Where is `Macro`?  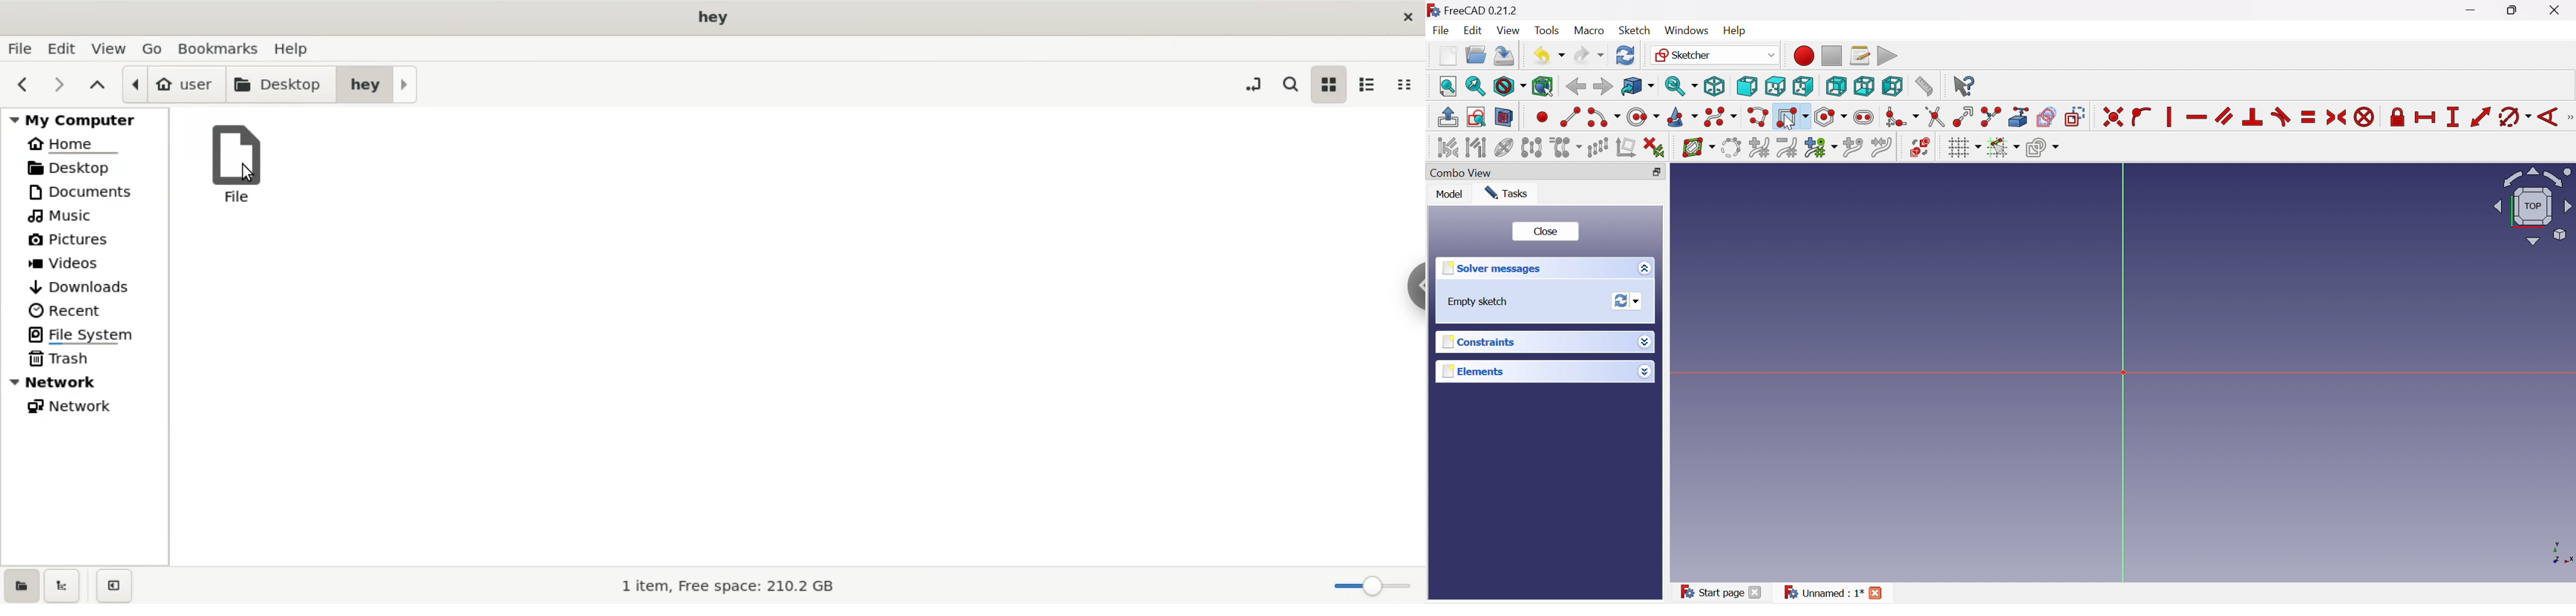 Macro is located at coordinates (1588, 31).